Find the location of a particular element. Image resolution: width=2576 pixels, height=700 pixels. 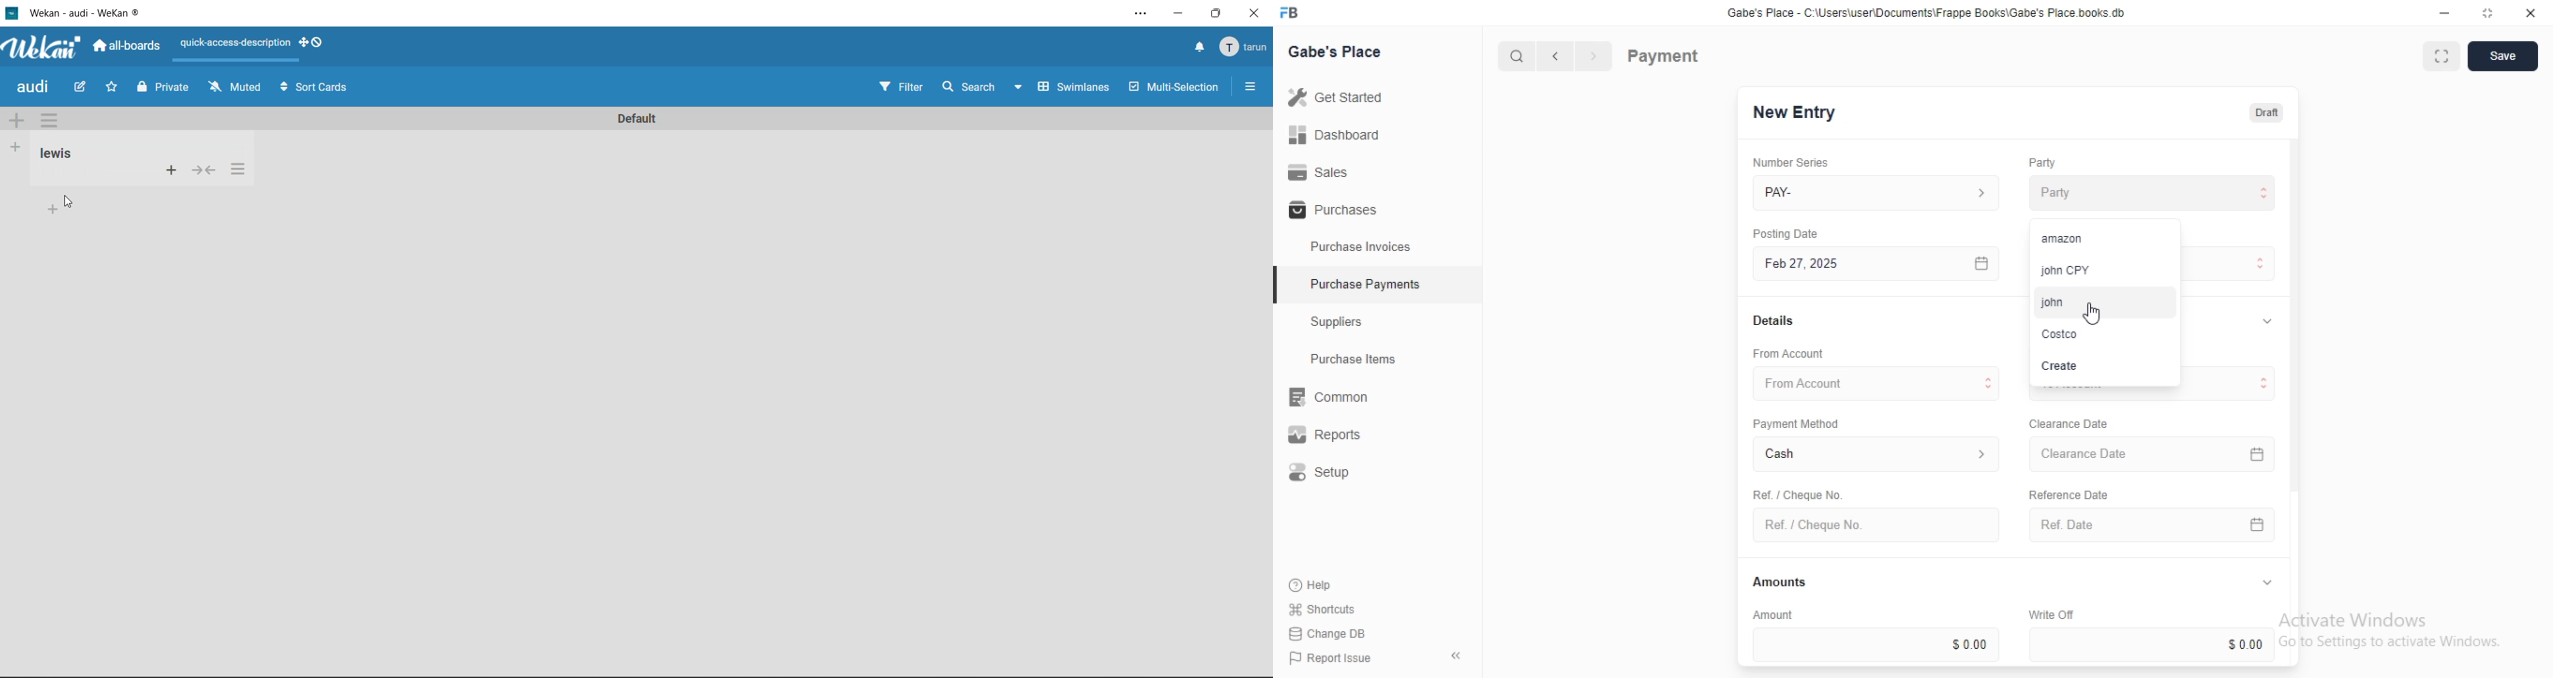

expand/collapse is located at coordinates (2263, 322).